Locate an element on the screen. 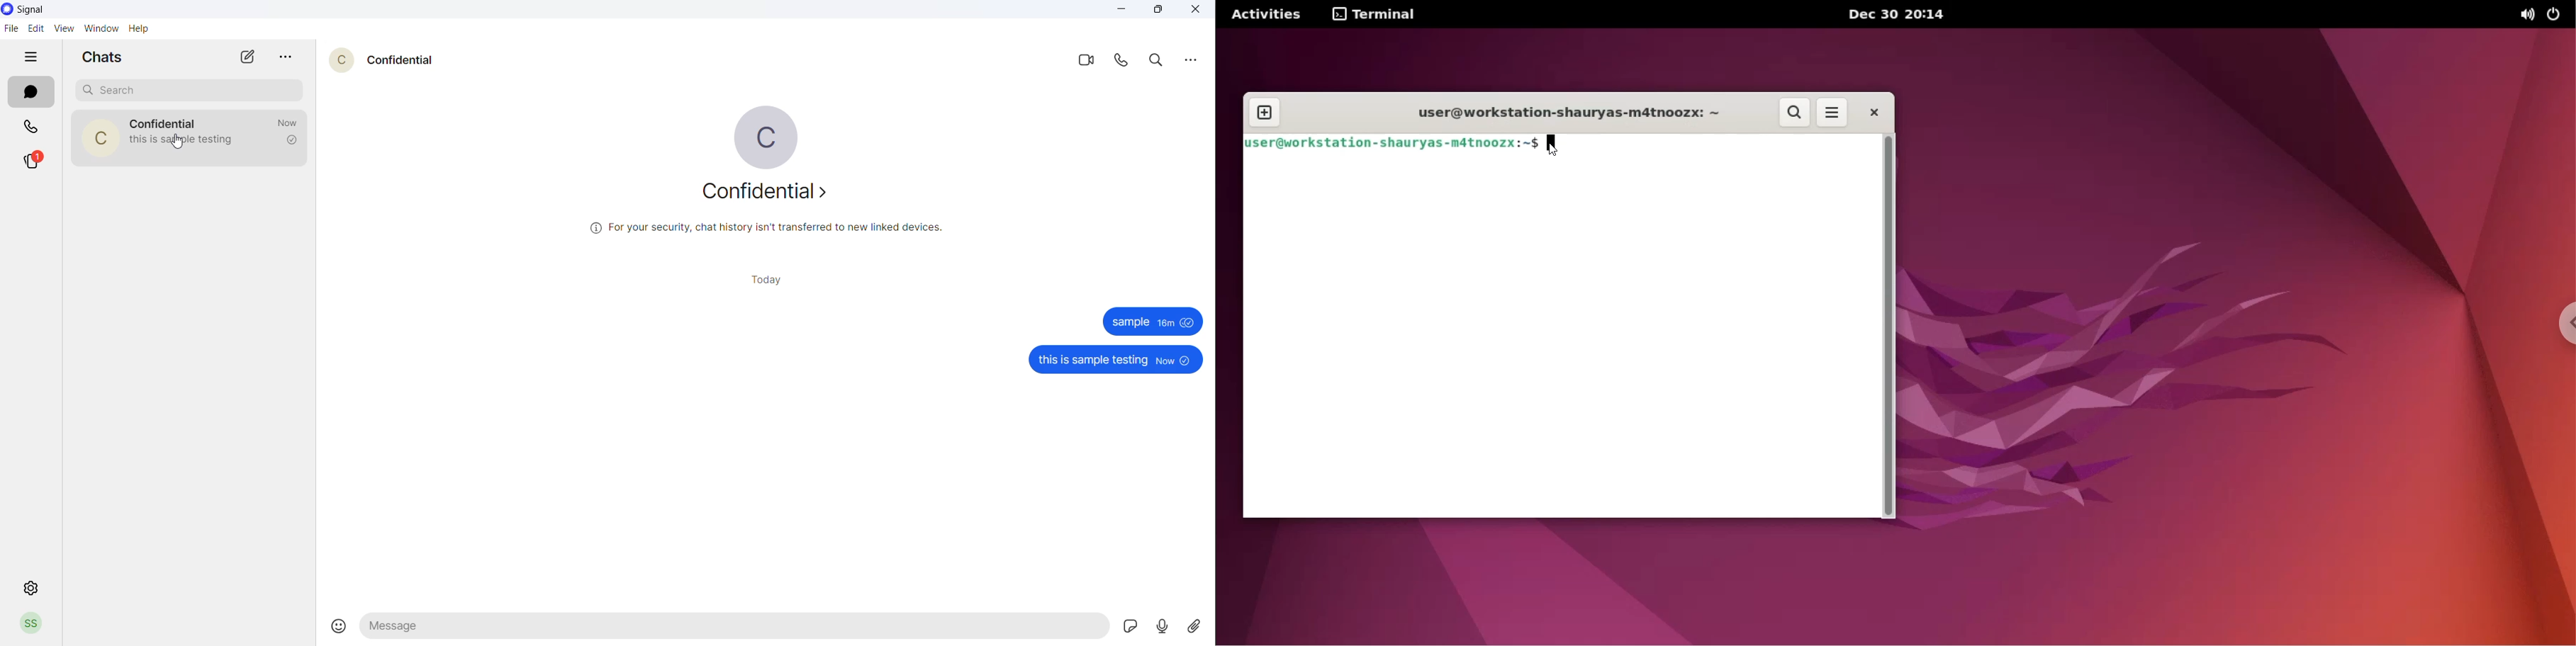 The image size is (2576, 672). more options is located at coordinates (1833, 112).